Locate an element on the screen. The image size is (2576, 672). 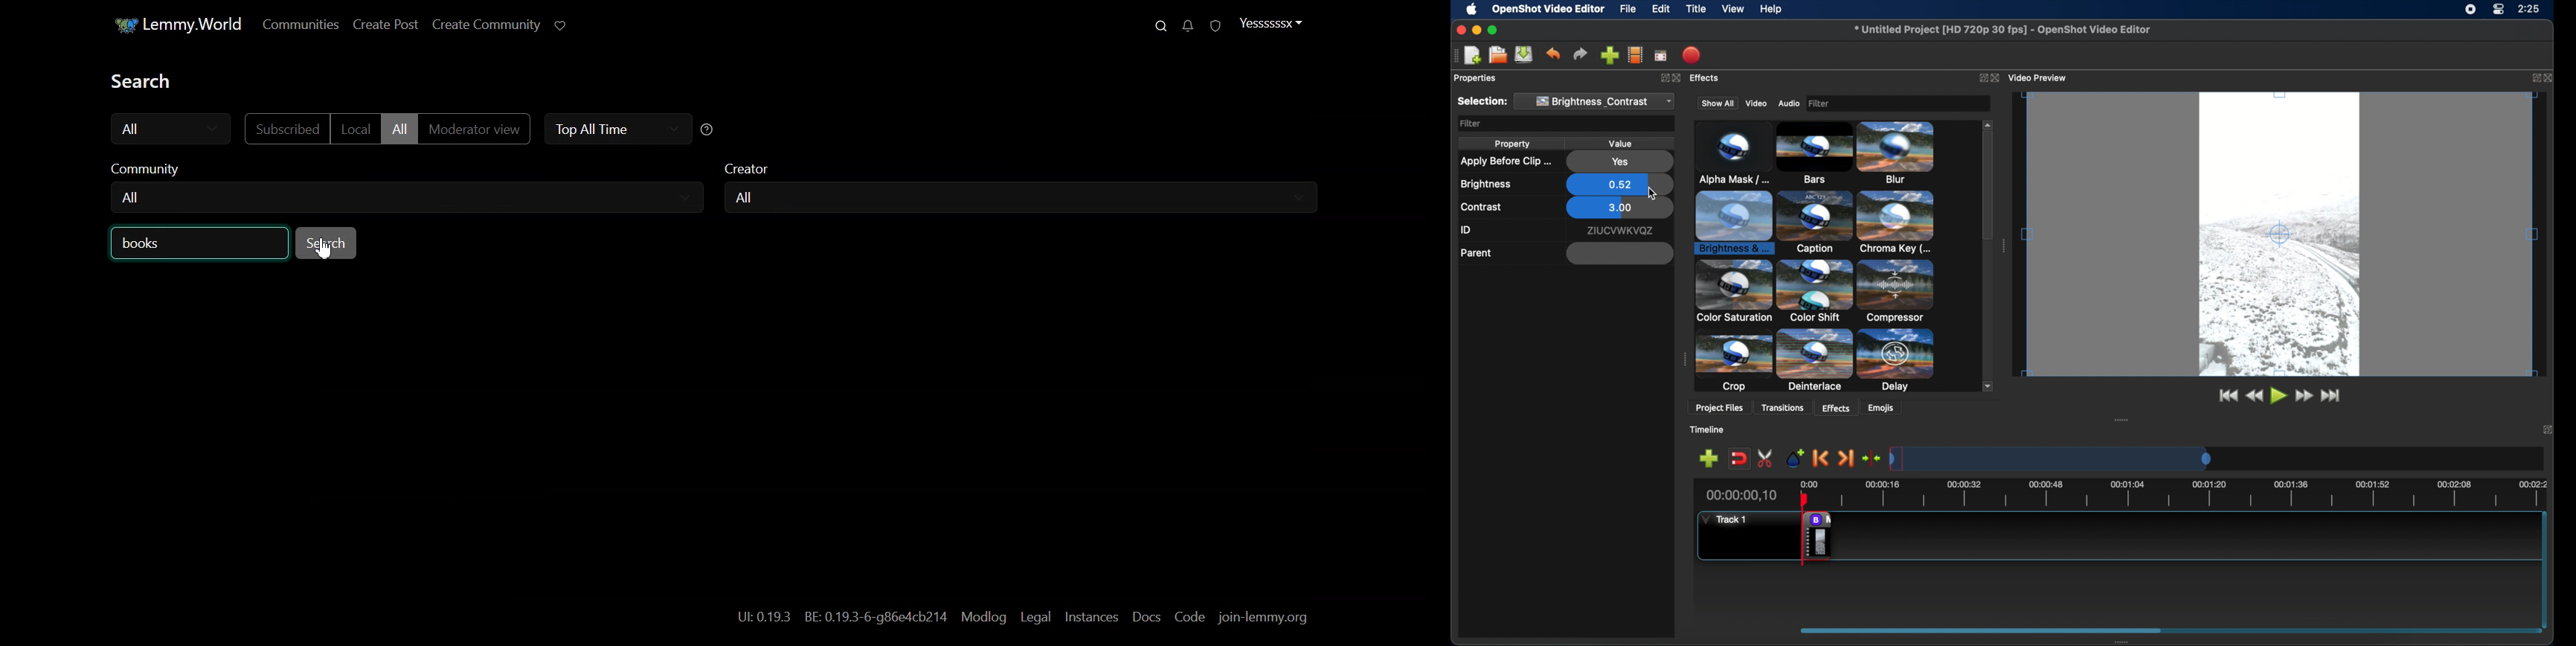
open project is located at coordinates (1498, 55).